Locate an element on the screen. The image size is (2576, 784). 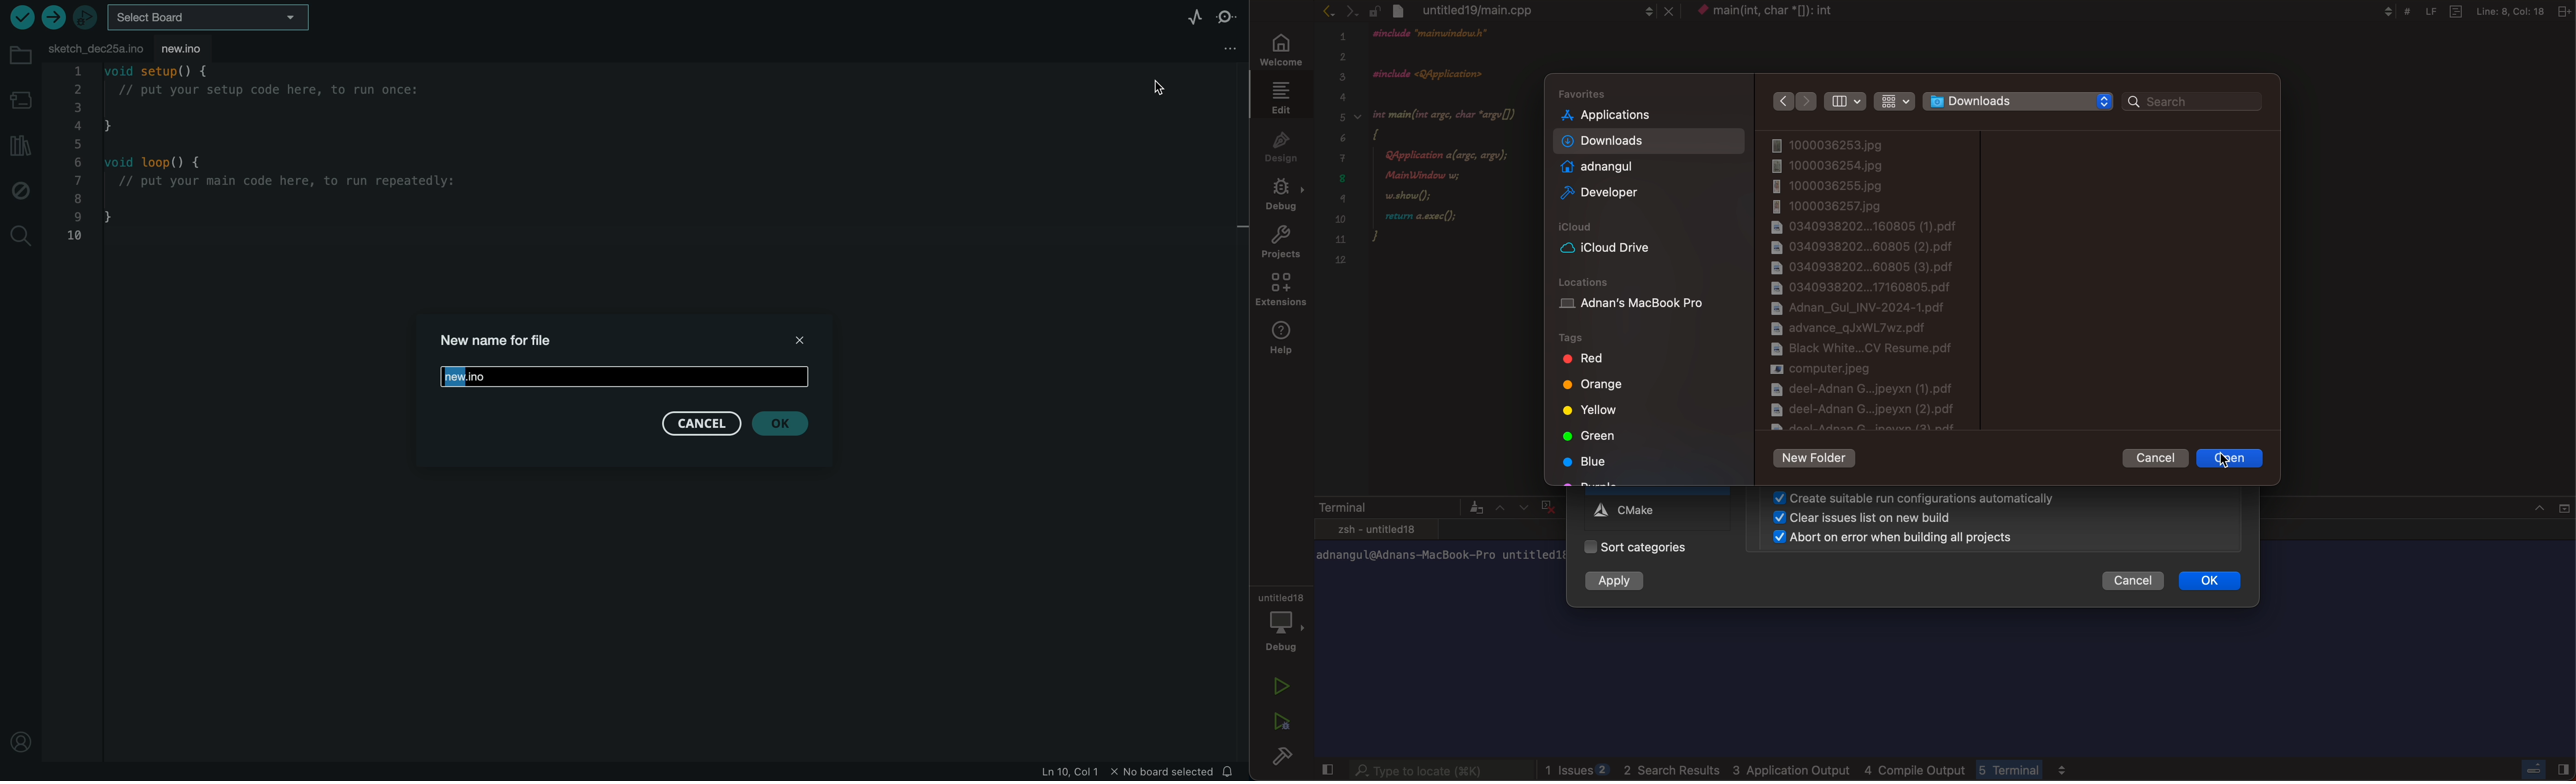
filters is located at coordinates (1868, 101).